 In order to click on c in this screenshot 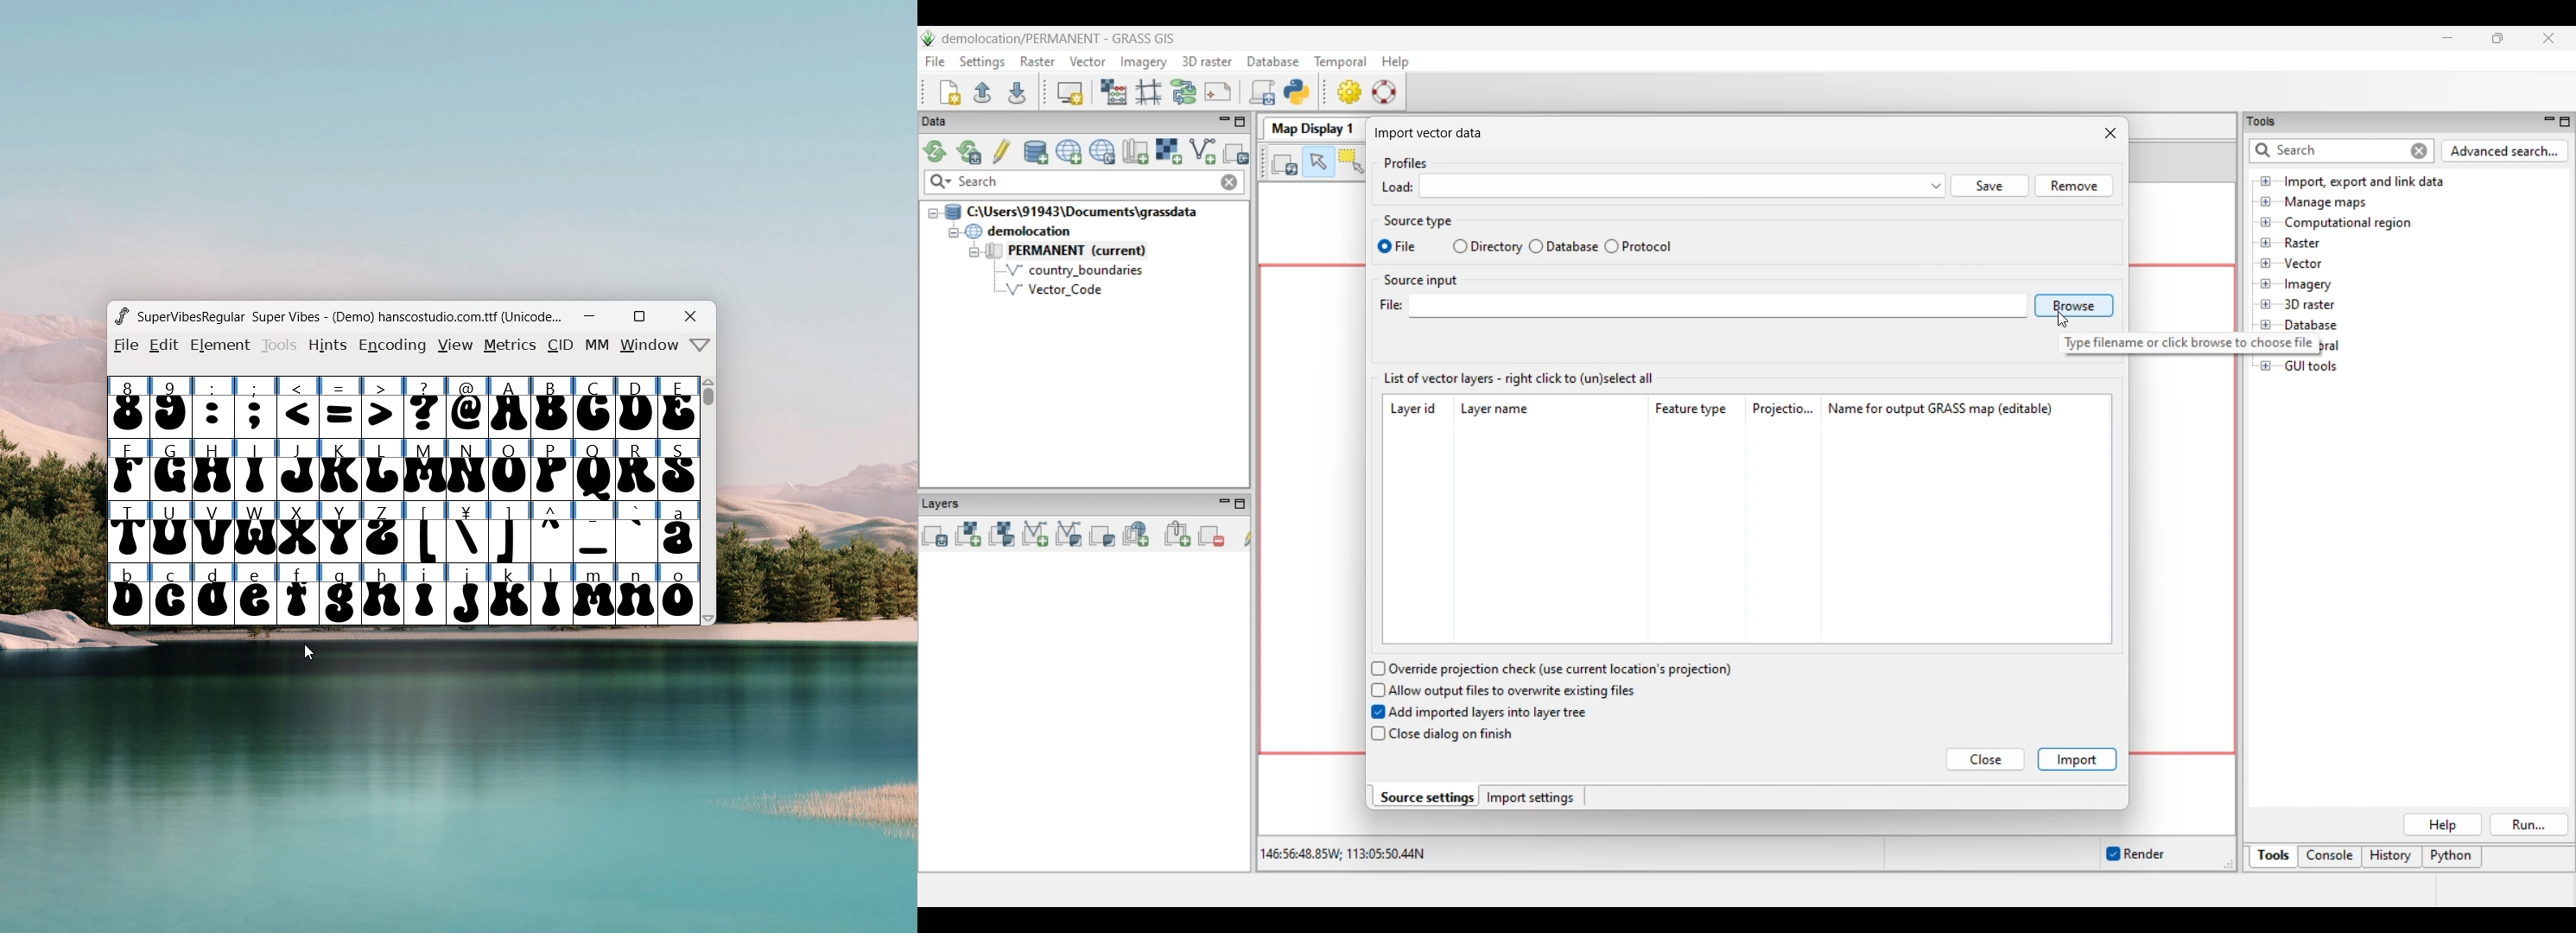, I will do `click(171, 593)`.